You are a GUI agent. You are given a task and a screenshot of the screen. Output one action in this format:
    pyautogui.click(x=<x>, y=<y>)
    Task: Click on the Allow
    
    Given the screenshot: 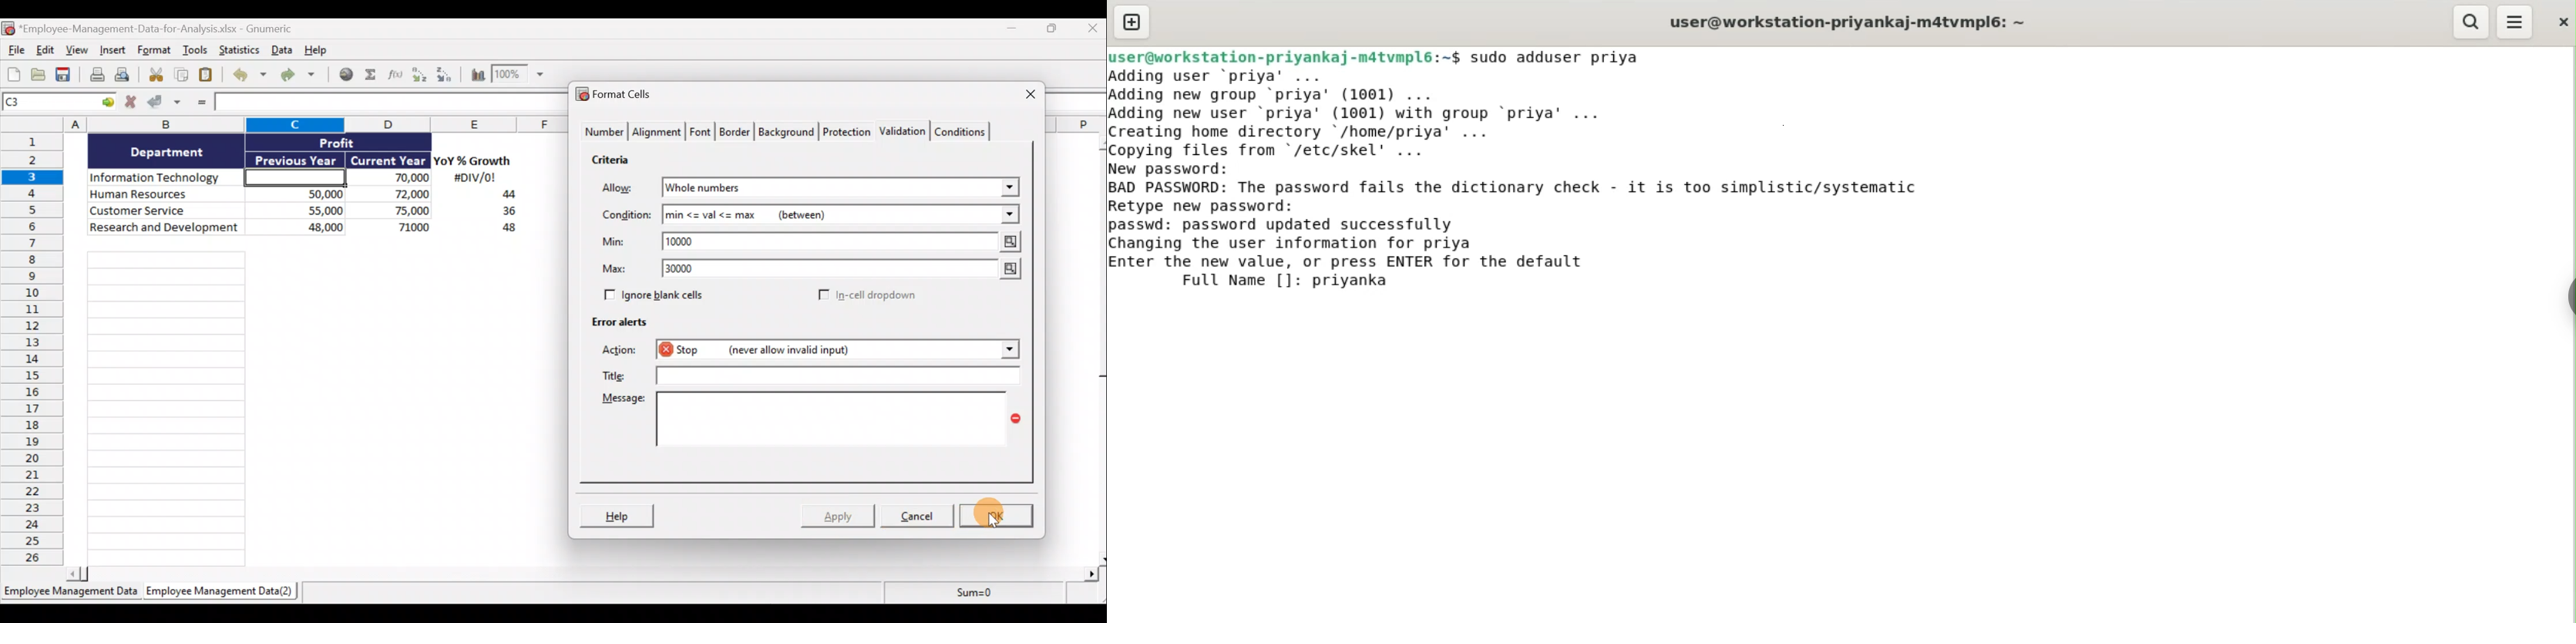 What is the action you would take?
    pyautogui.click(x=626, y=189)
    